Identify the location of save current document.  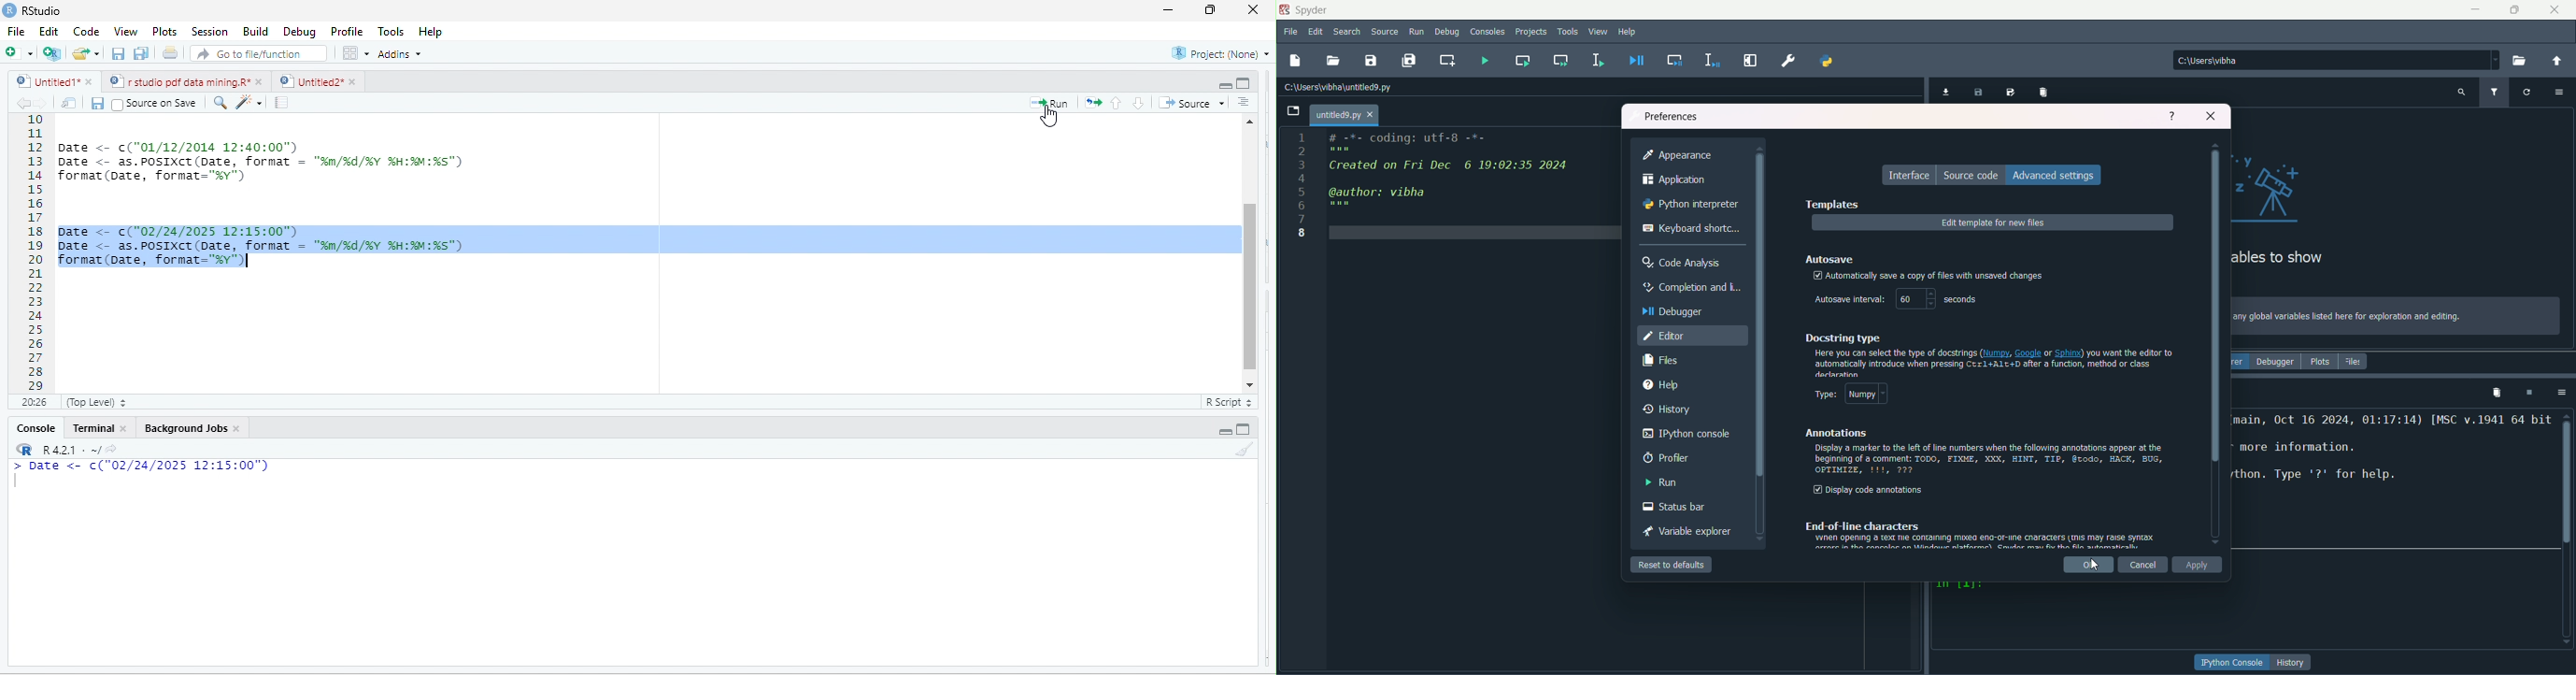
(117, 56).